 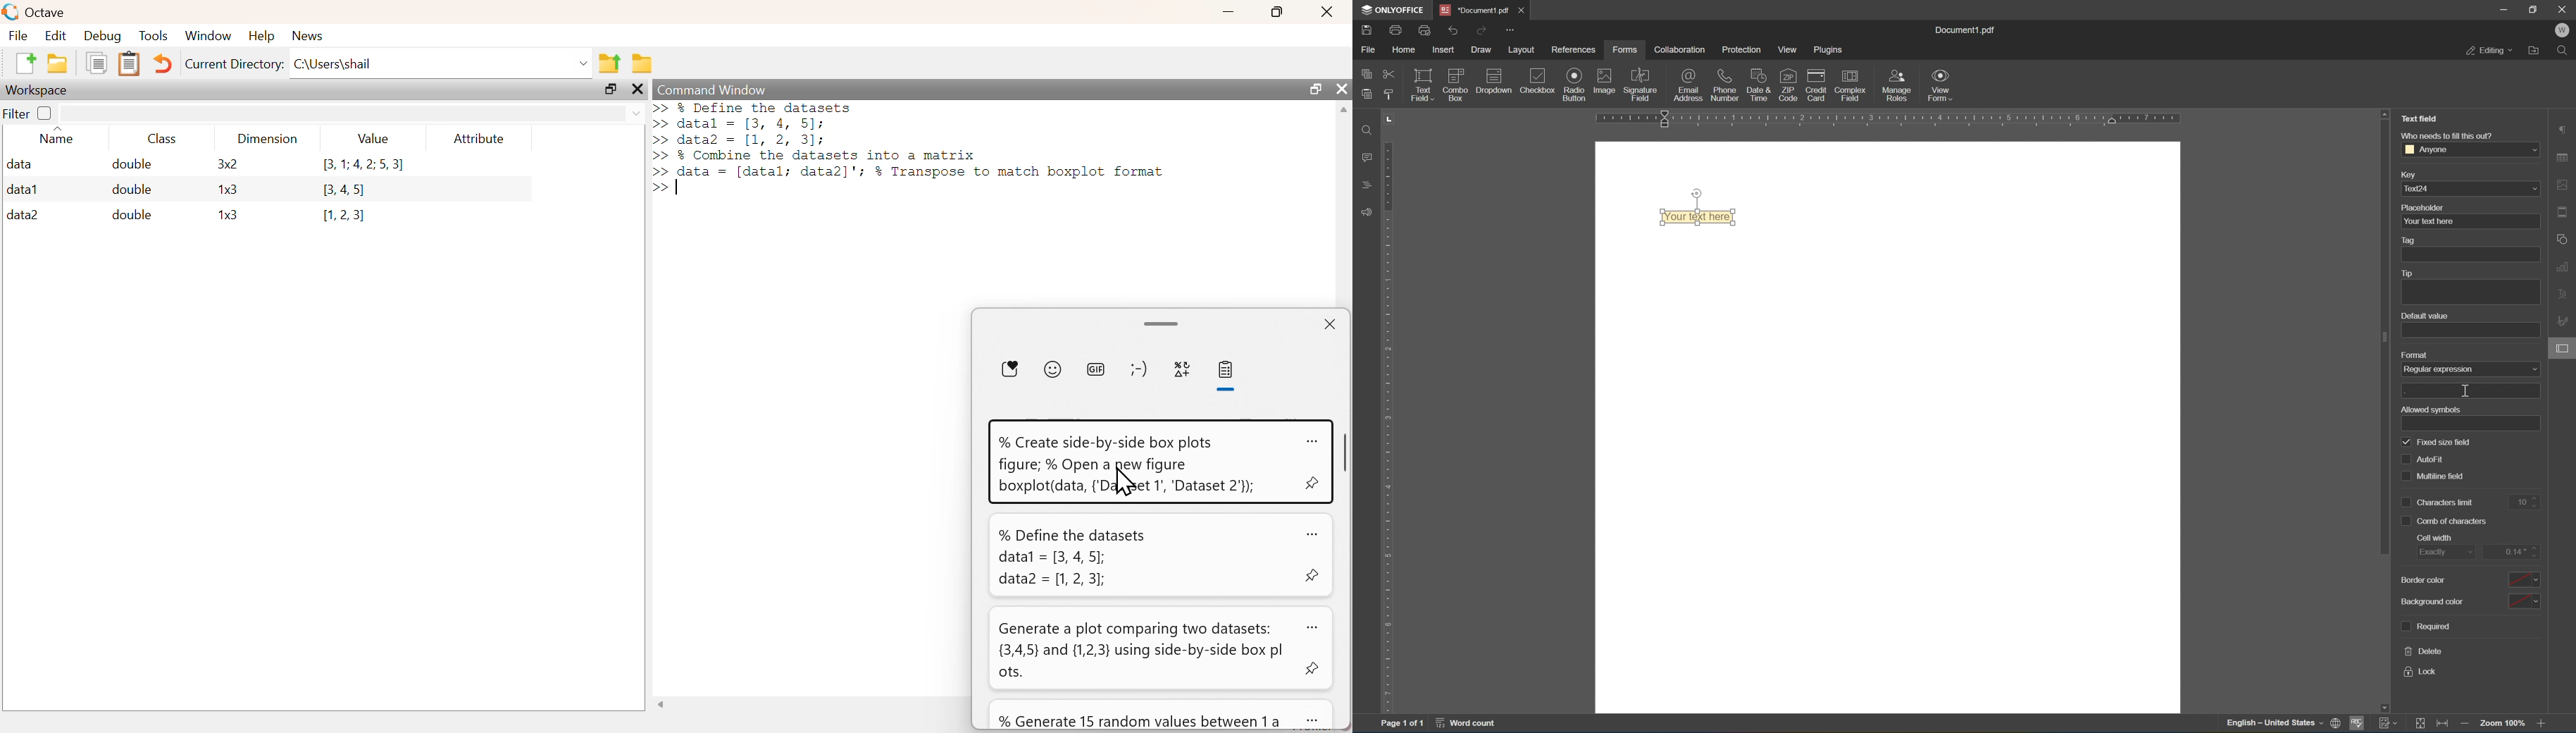 I want to click on Class, so click(x=166, y=139).